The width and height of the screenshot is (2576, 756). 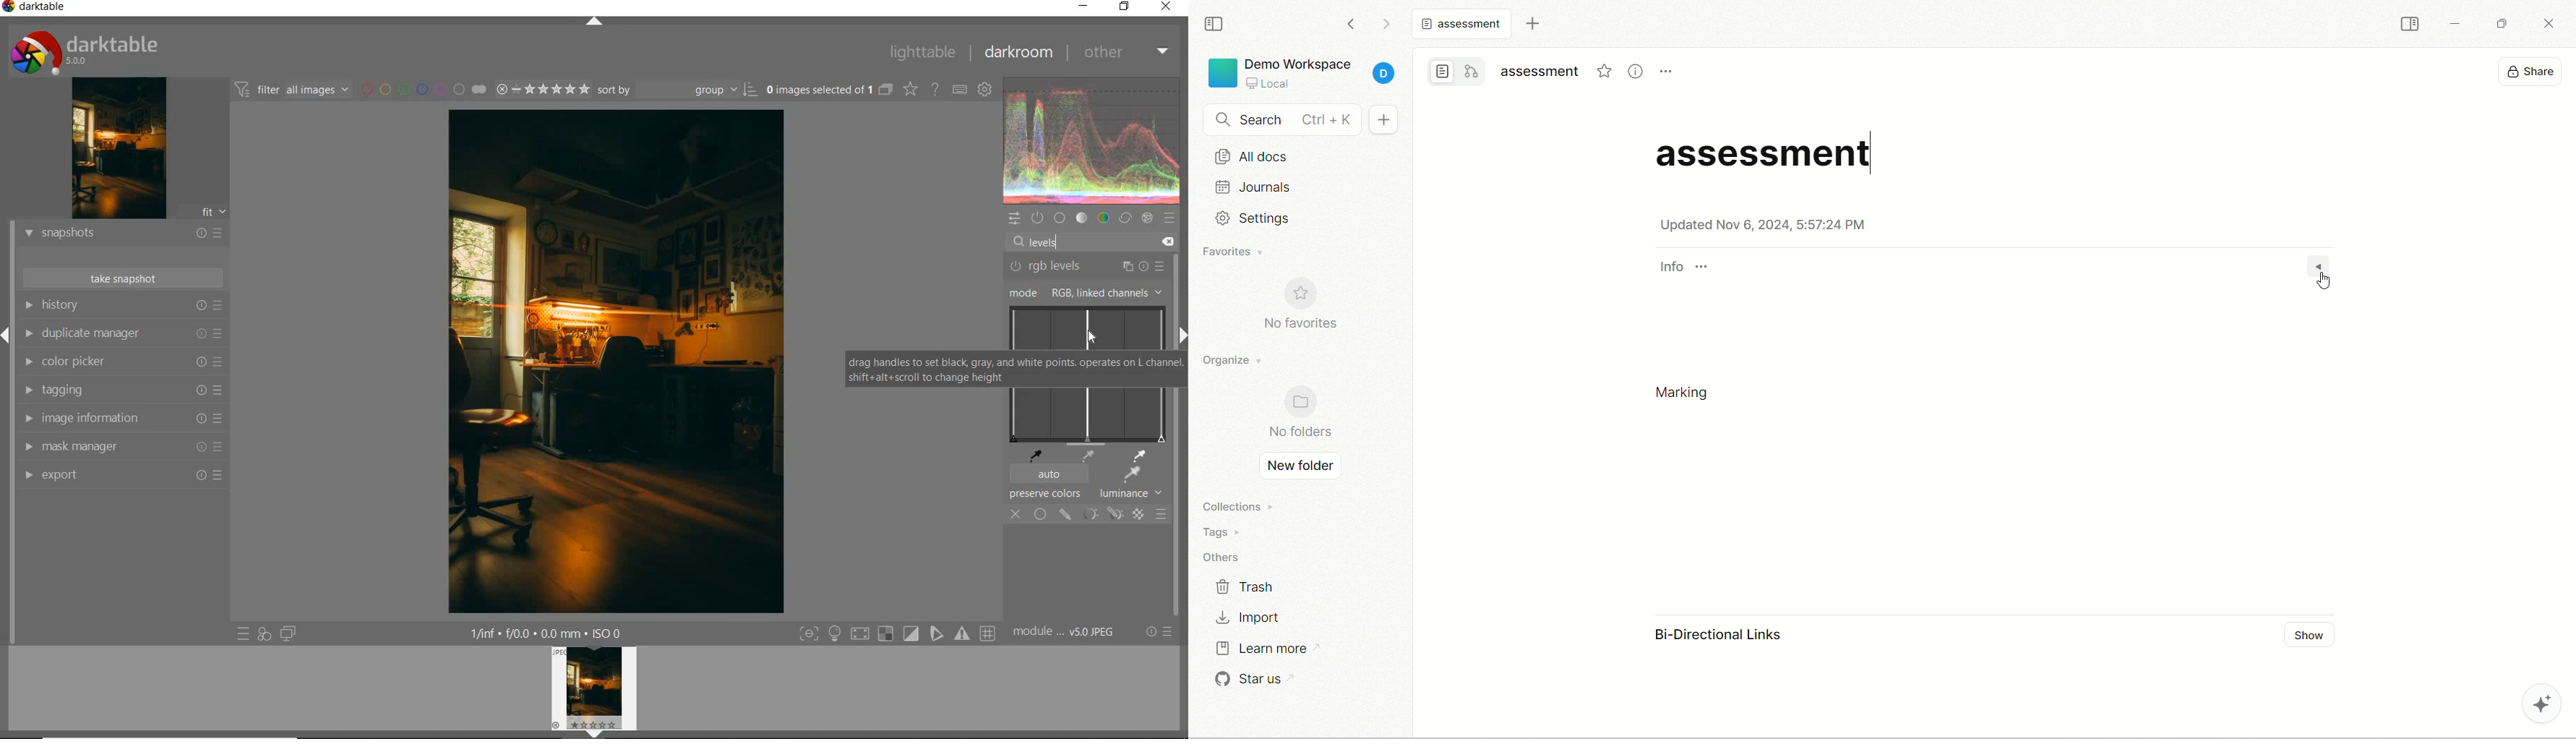 I want to click on history, so click(x=122, y=305).